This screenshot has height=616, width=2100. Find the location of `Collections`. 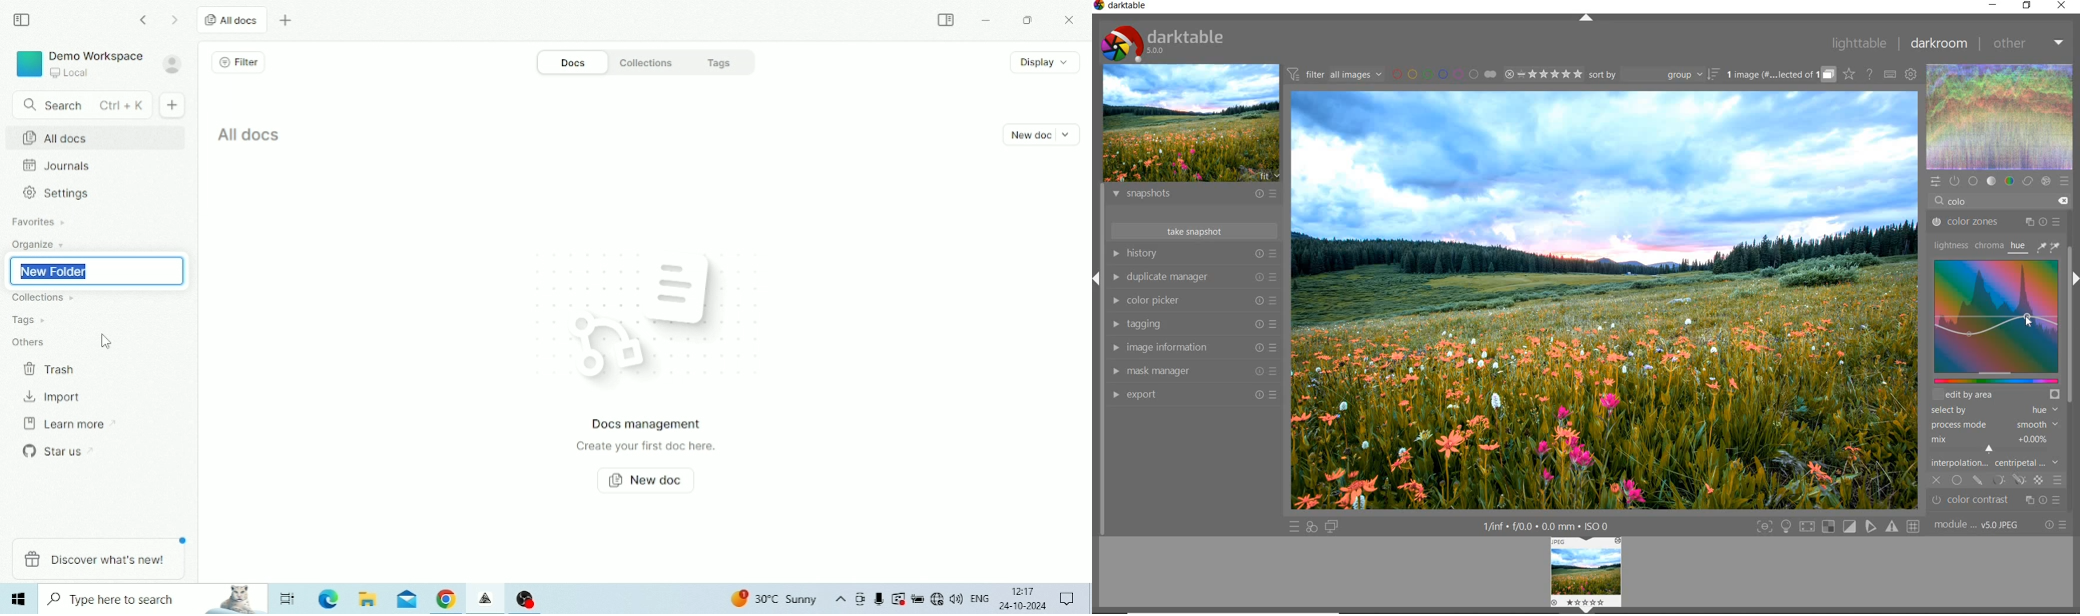

Collections is located at coordinates (652, 61).